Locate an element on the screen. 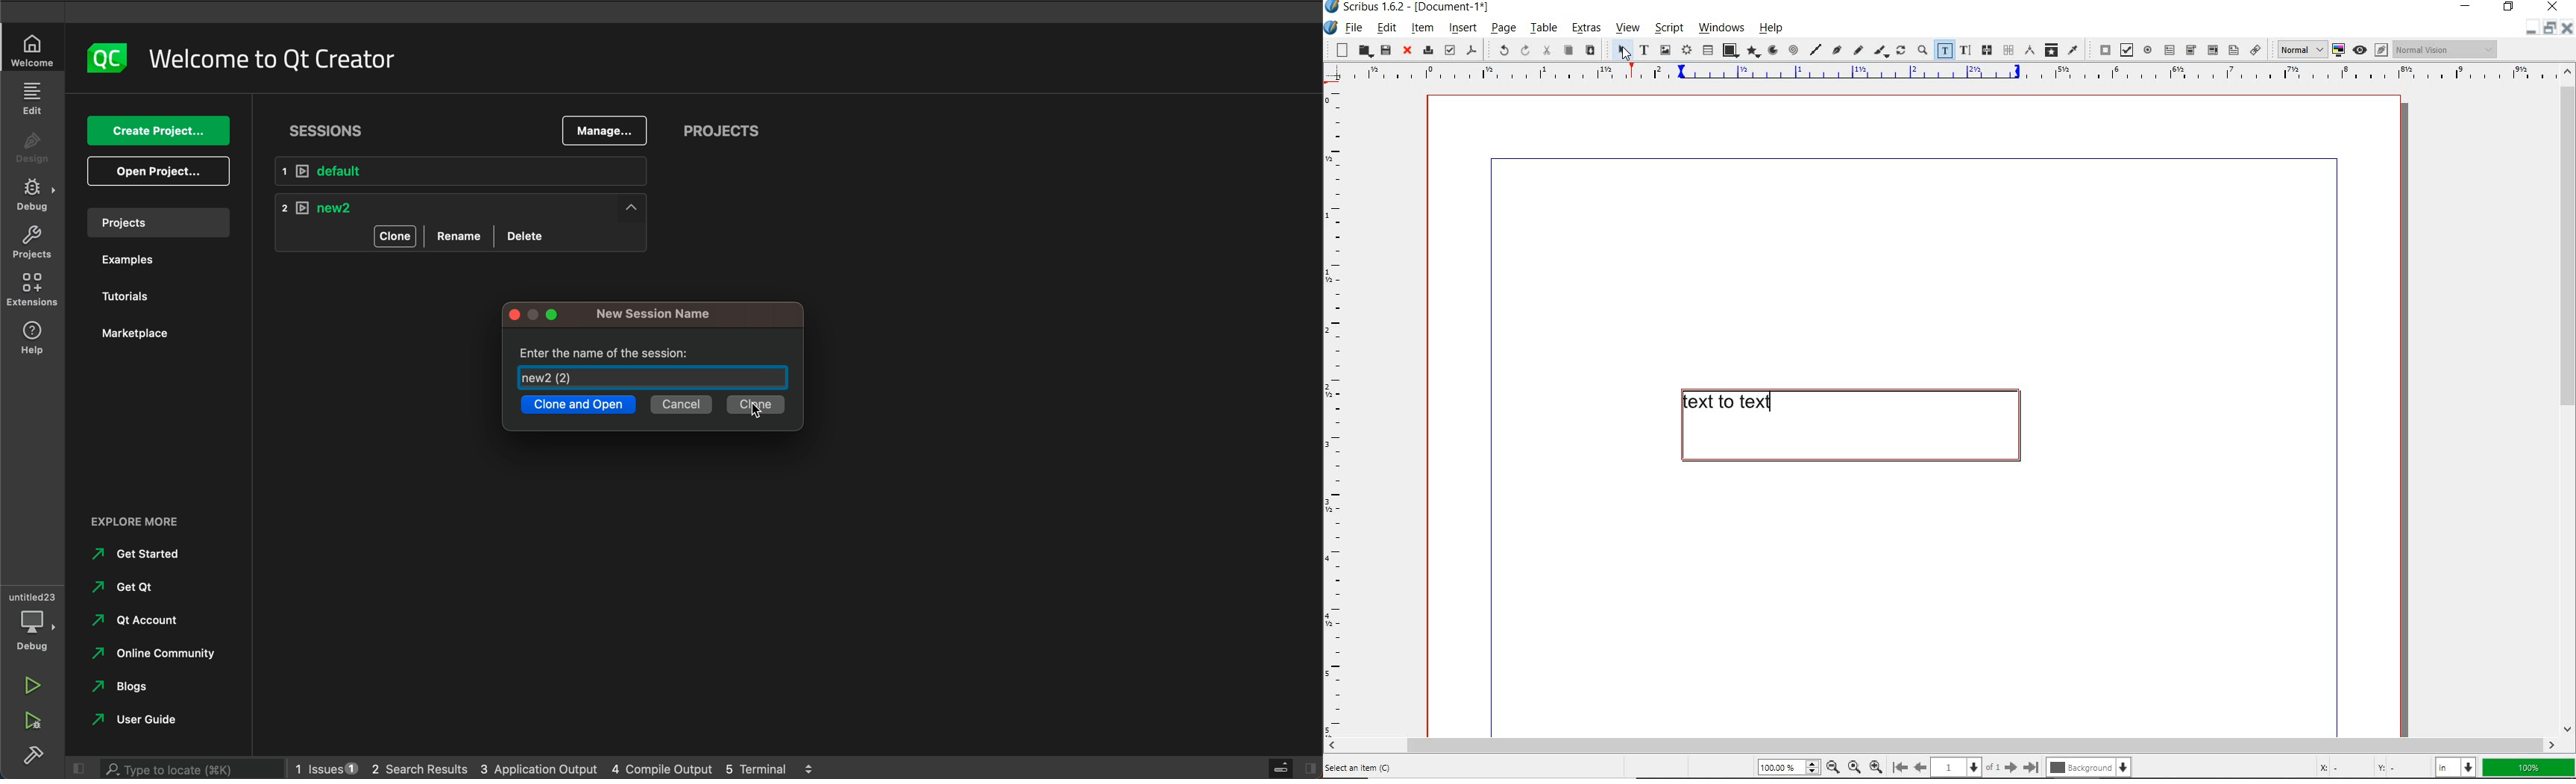 The width and height of the screenshot is (2576, 784). Last page is located at coordinates (2029, 767).